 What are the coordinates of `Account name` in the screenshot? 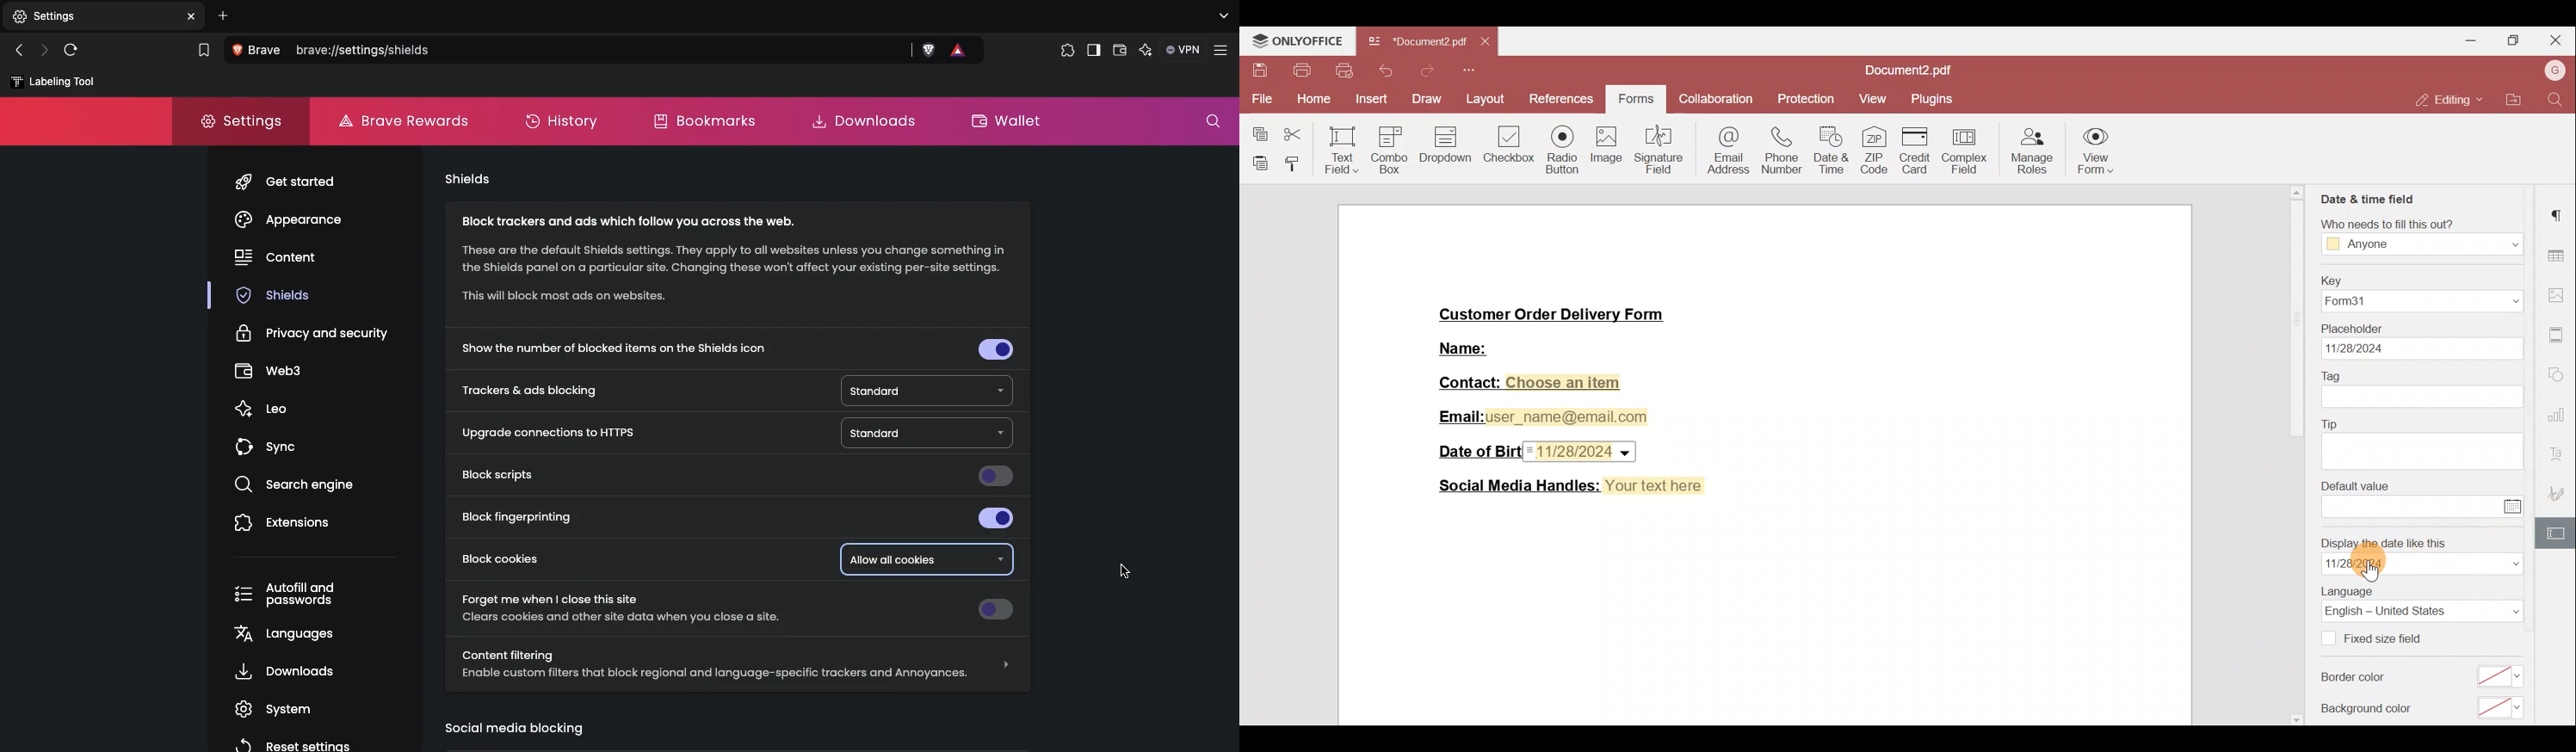 It's located at (2554, 70).